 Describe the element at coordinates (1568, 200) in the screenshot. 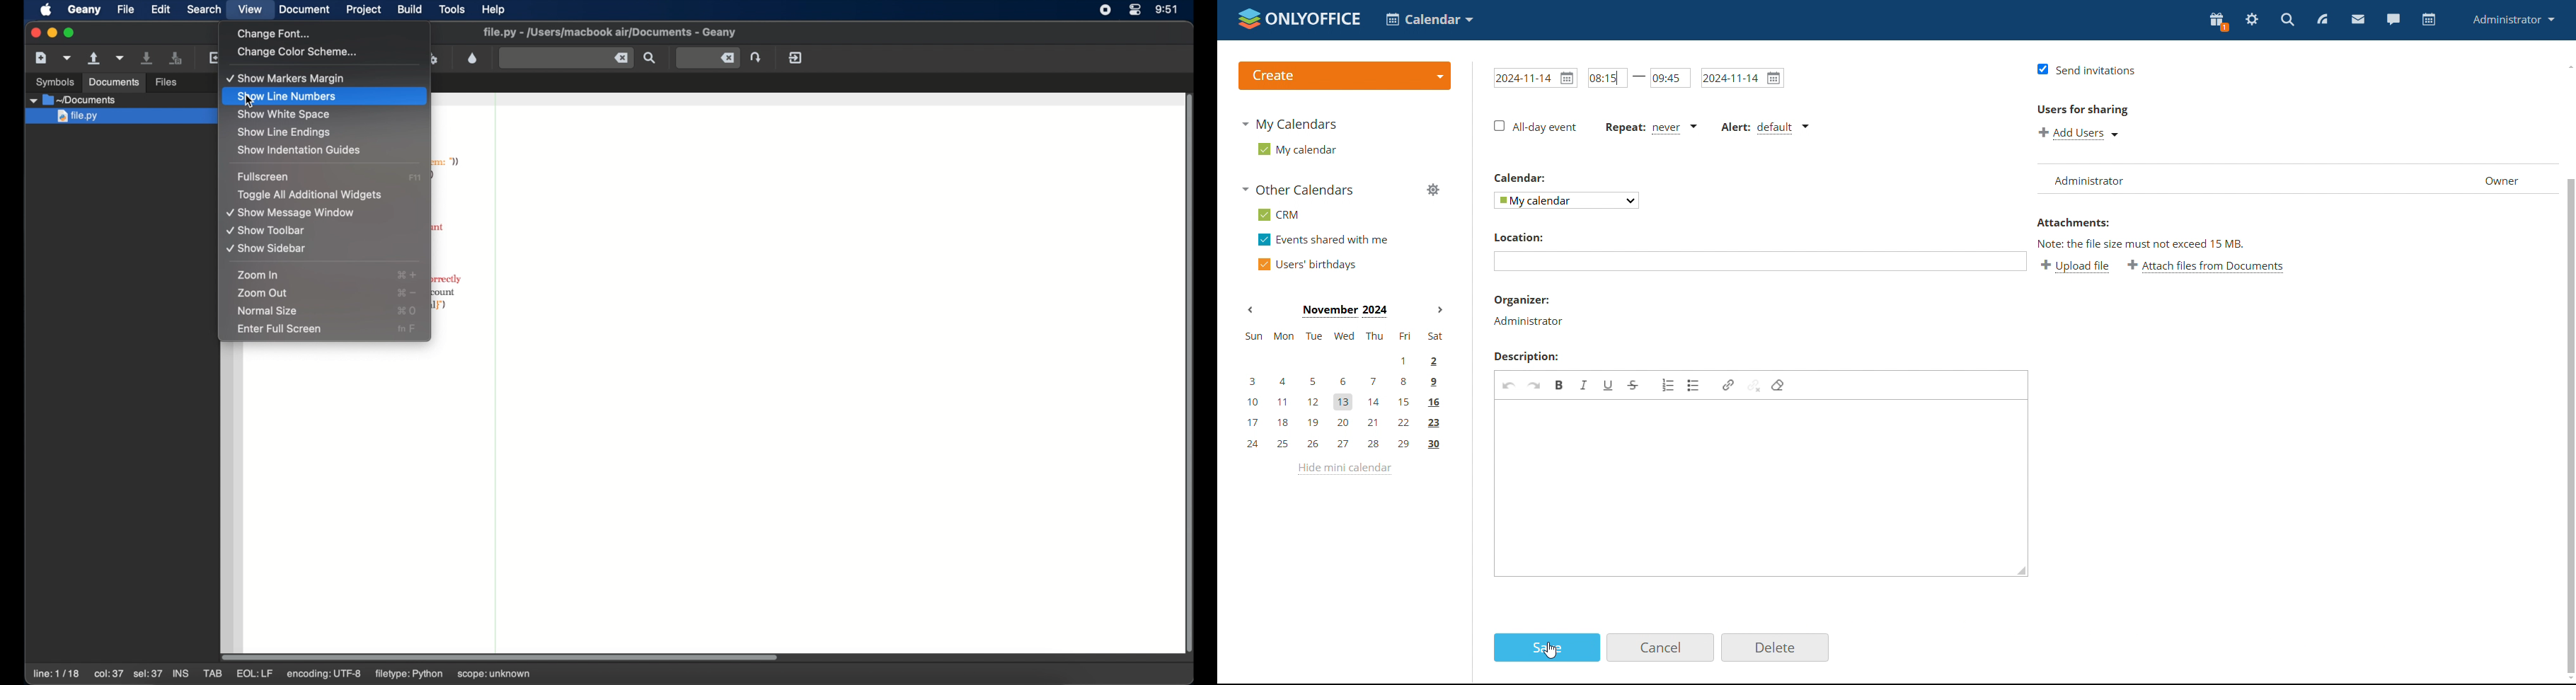

I see `select event calendar` at that location.